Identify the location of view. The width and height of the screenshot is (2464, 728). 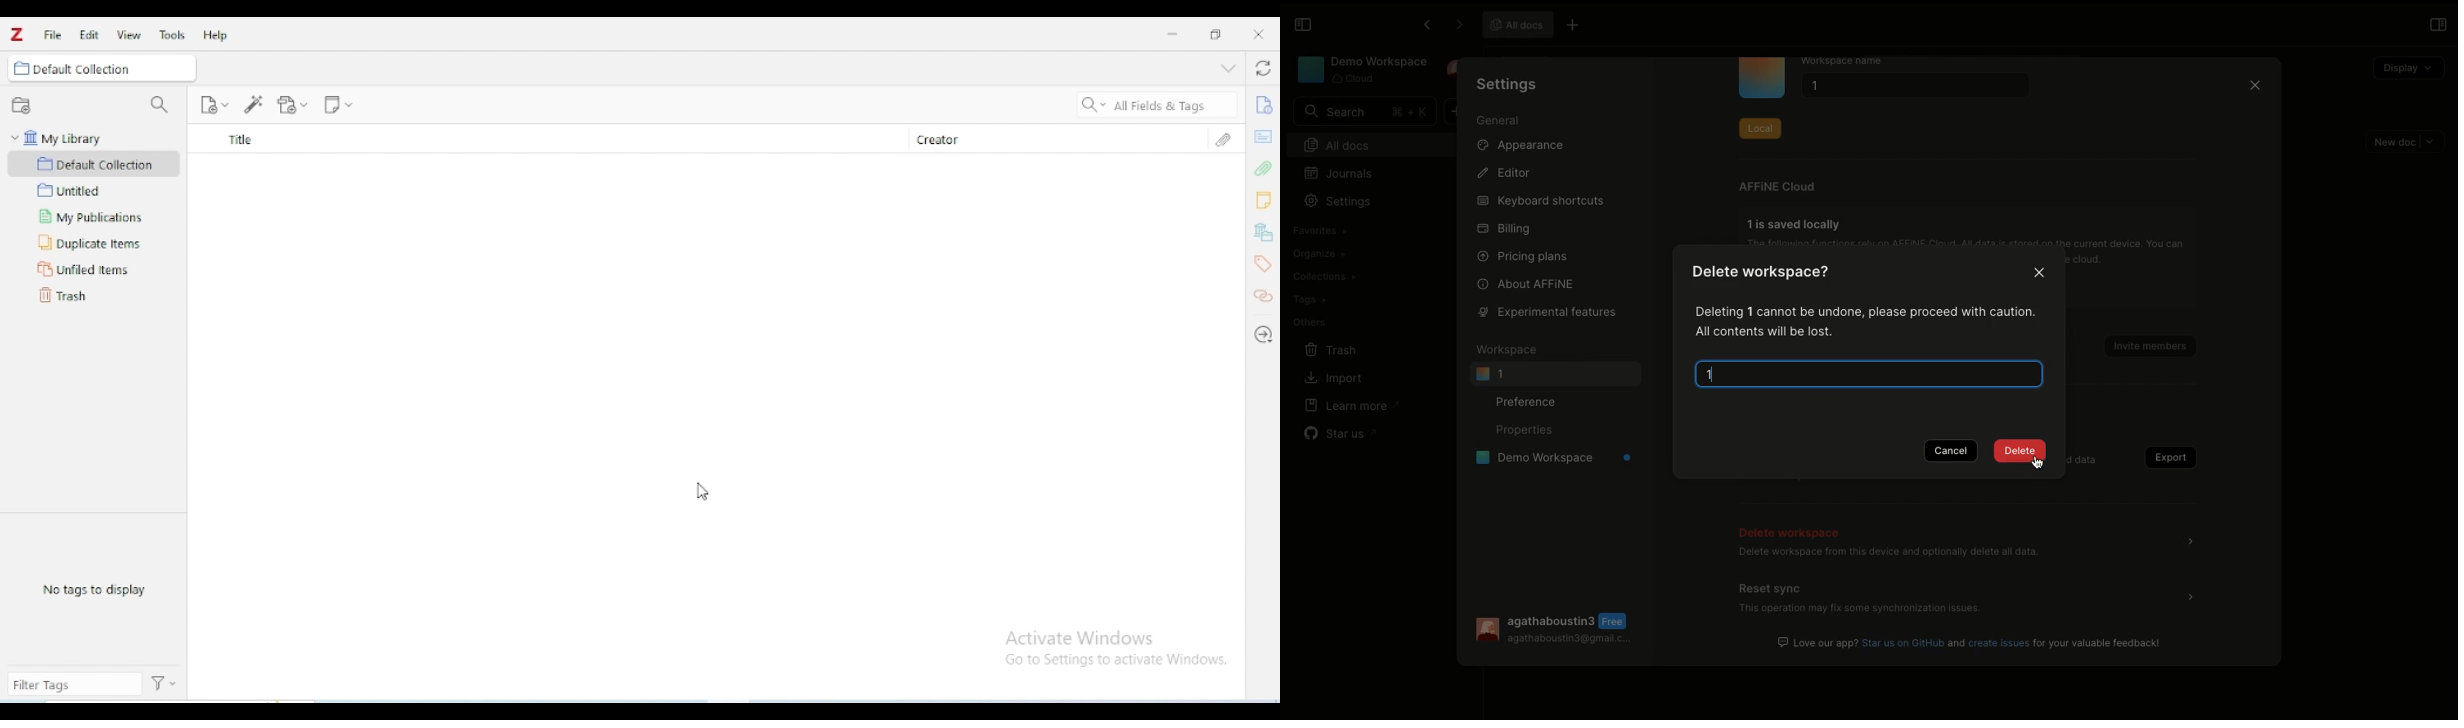
(129, 35).